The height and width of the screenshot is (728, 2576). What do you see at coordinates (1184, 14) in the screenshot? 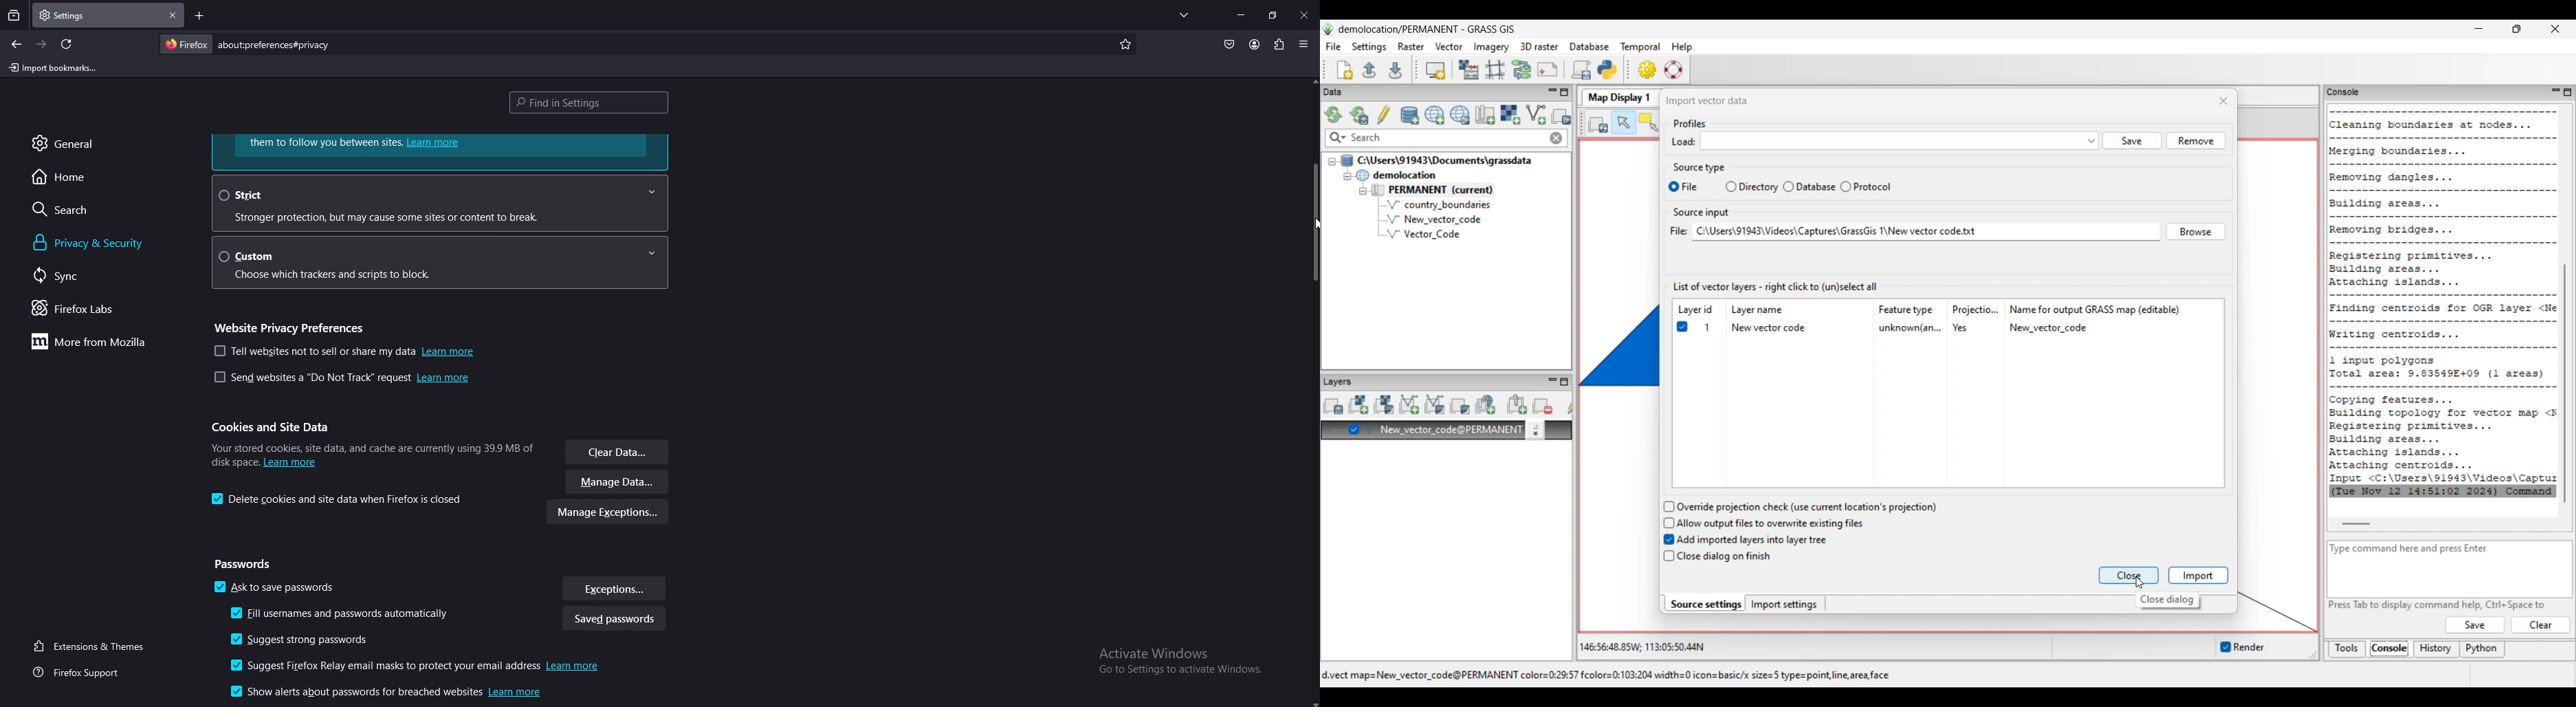
I see `list all tabs` at bounding box center [1184, 14].